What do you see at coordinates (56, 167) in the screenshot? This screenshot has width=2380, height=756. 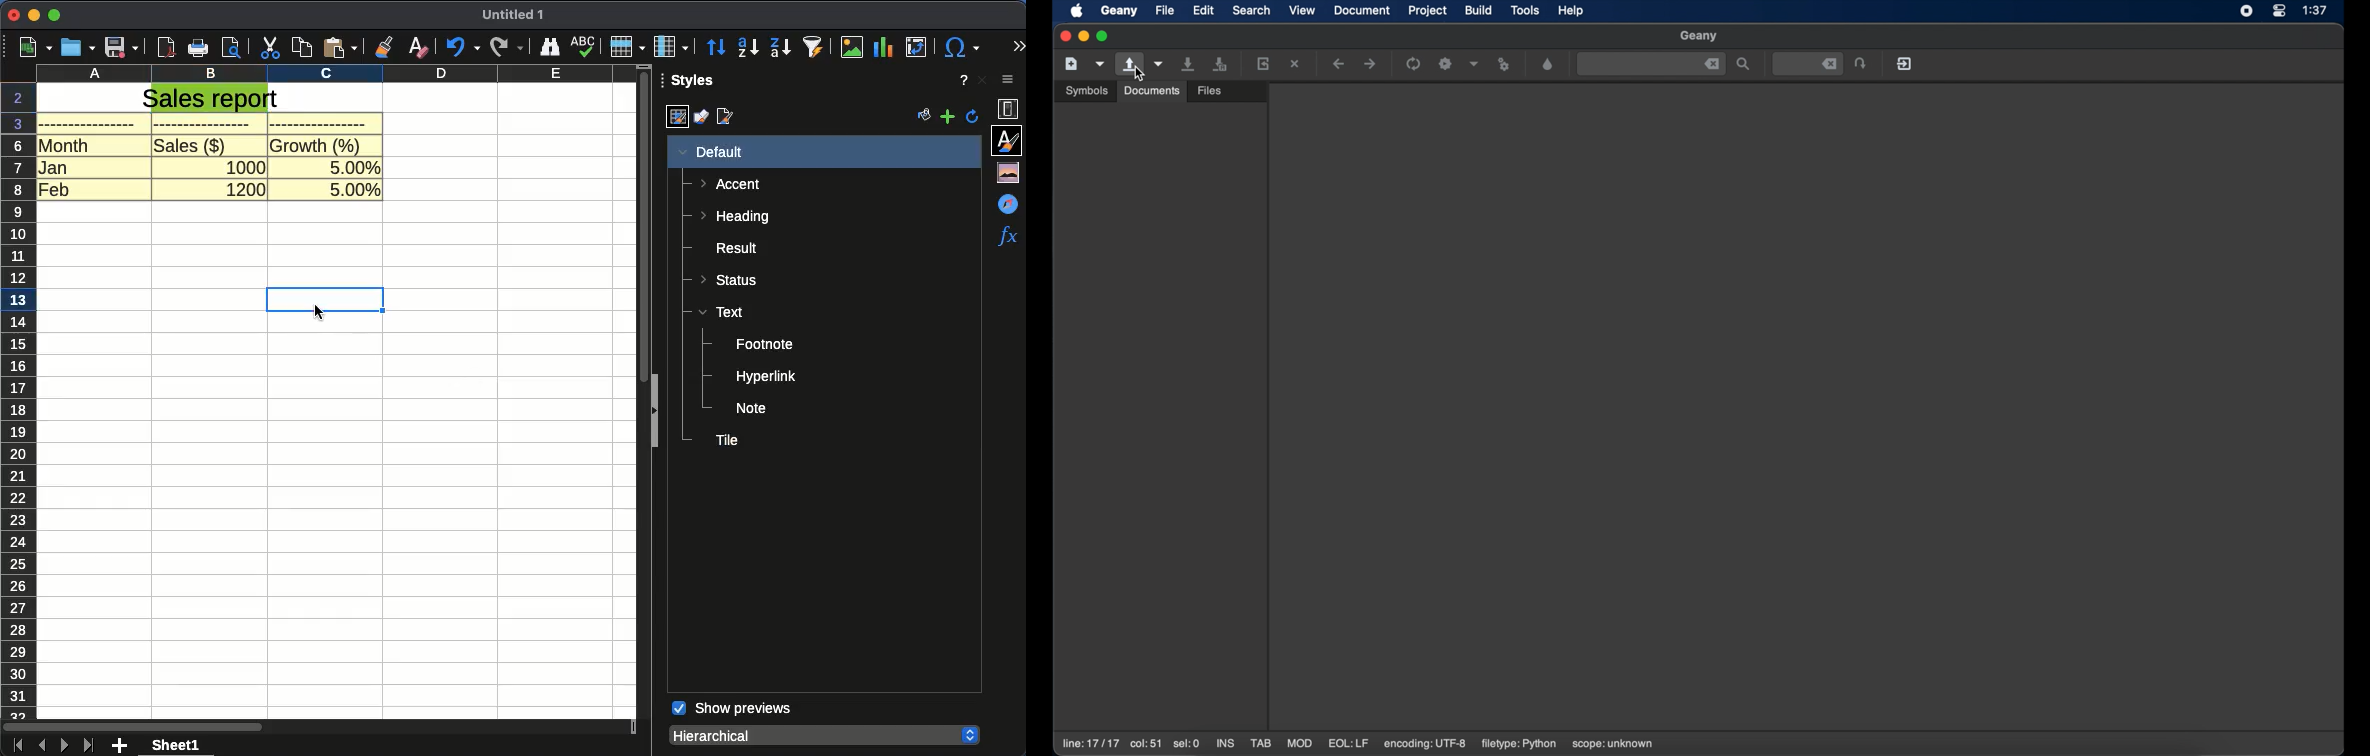 I see `jan` at bounding box center [56, 167].